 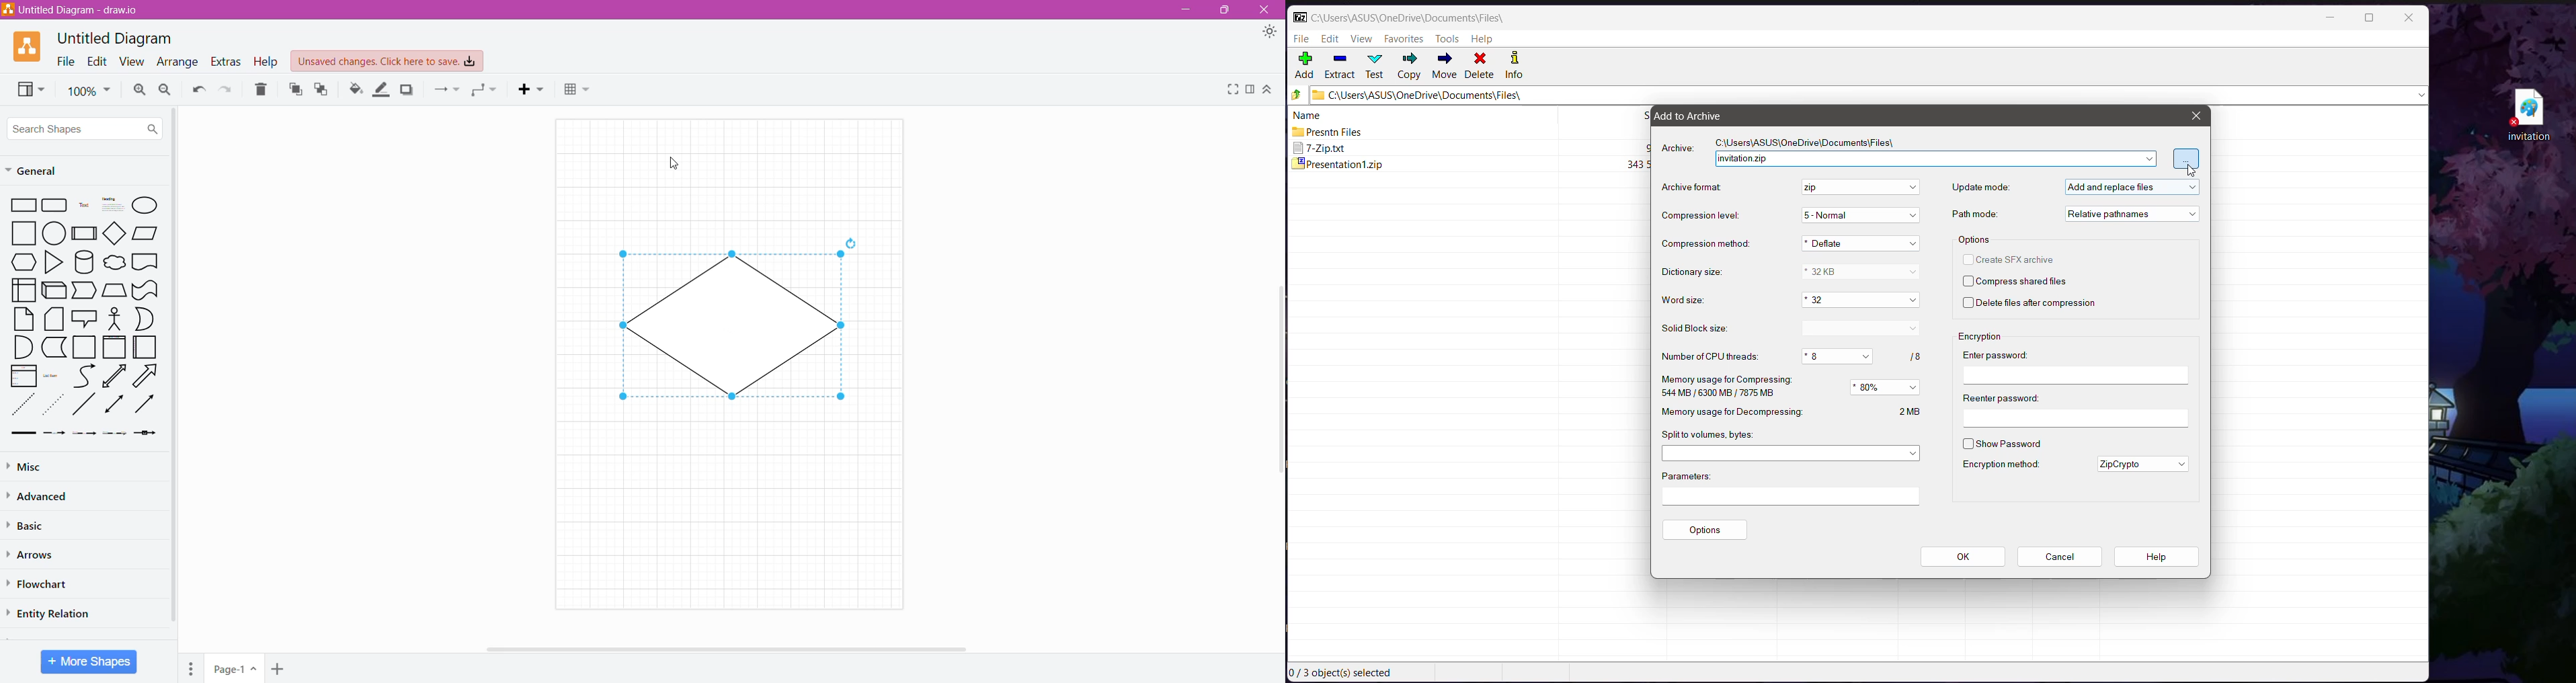 I want to click on Curves, so click(x=84, y=376).